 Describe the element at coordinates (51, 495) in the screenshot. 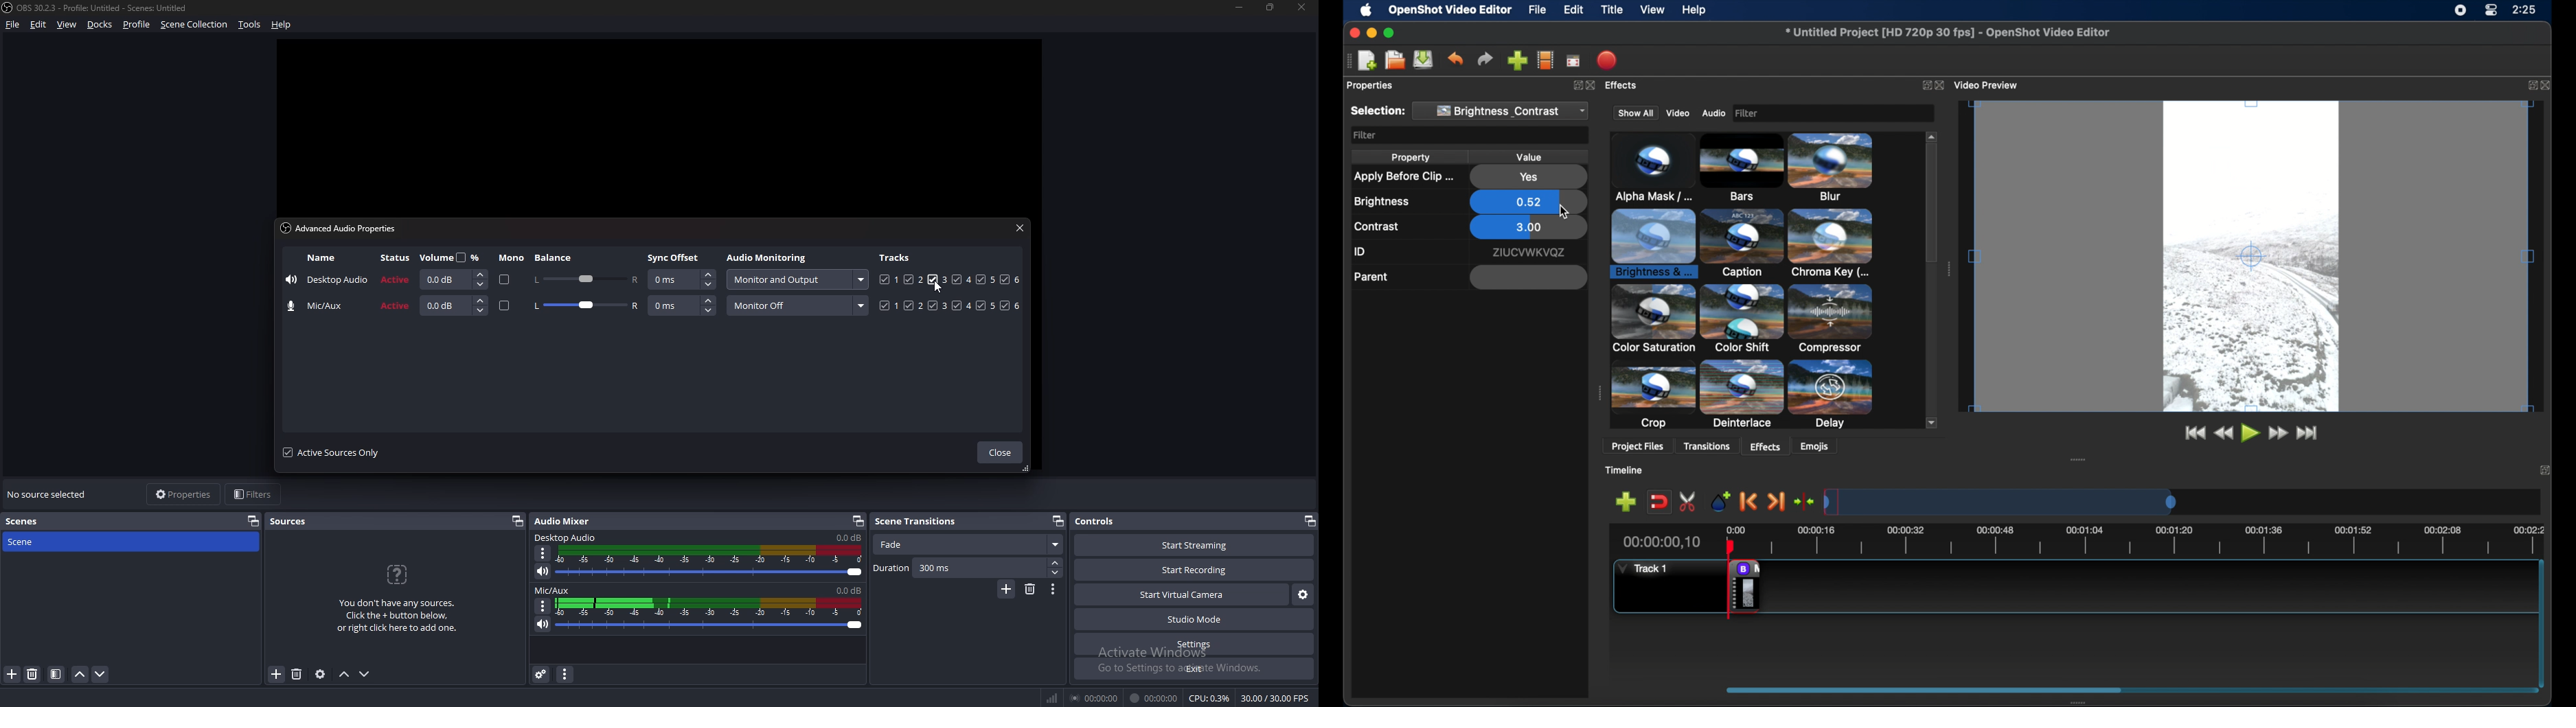

I see `no souce selected` at that location.